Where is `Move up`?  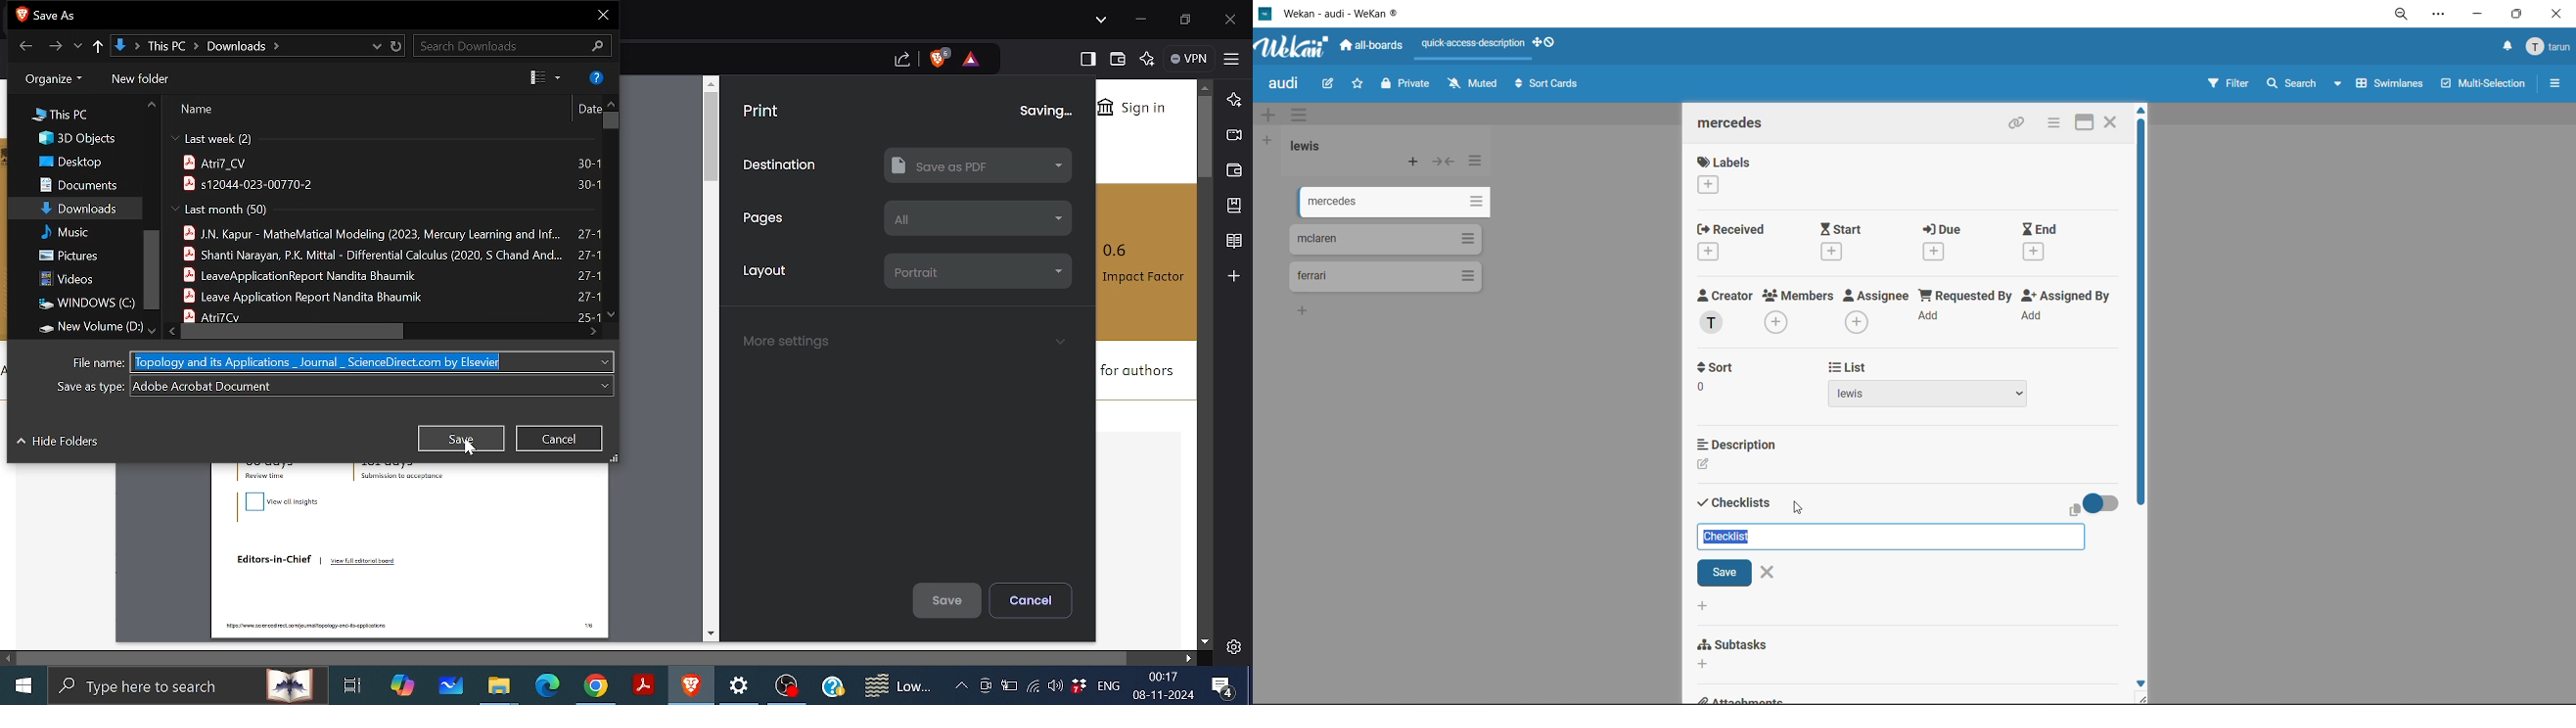 Move up is located at coordinates (154, 105).